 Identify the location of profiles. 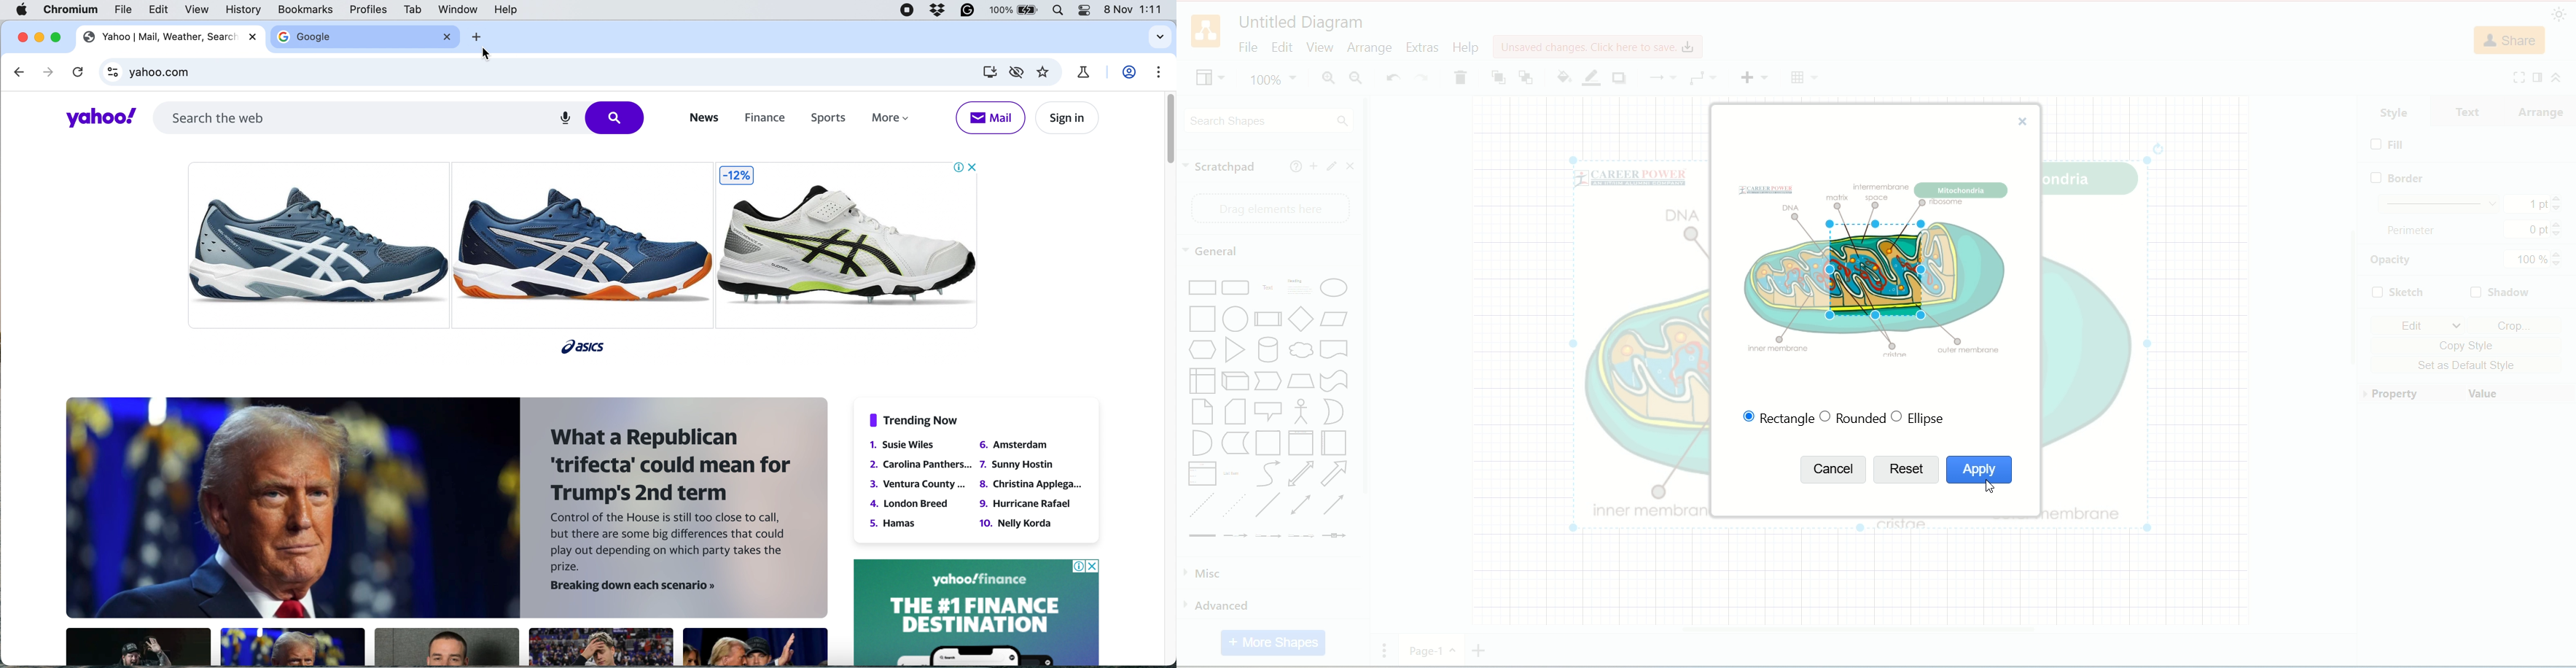
(370, 10).